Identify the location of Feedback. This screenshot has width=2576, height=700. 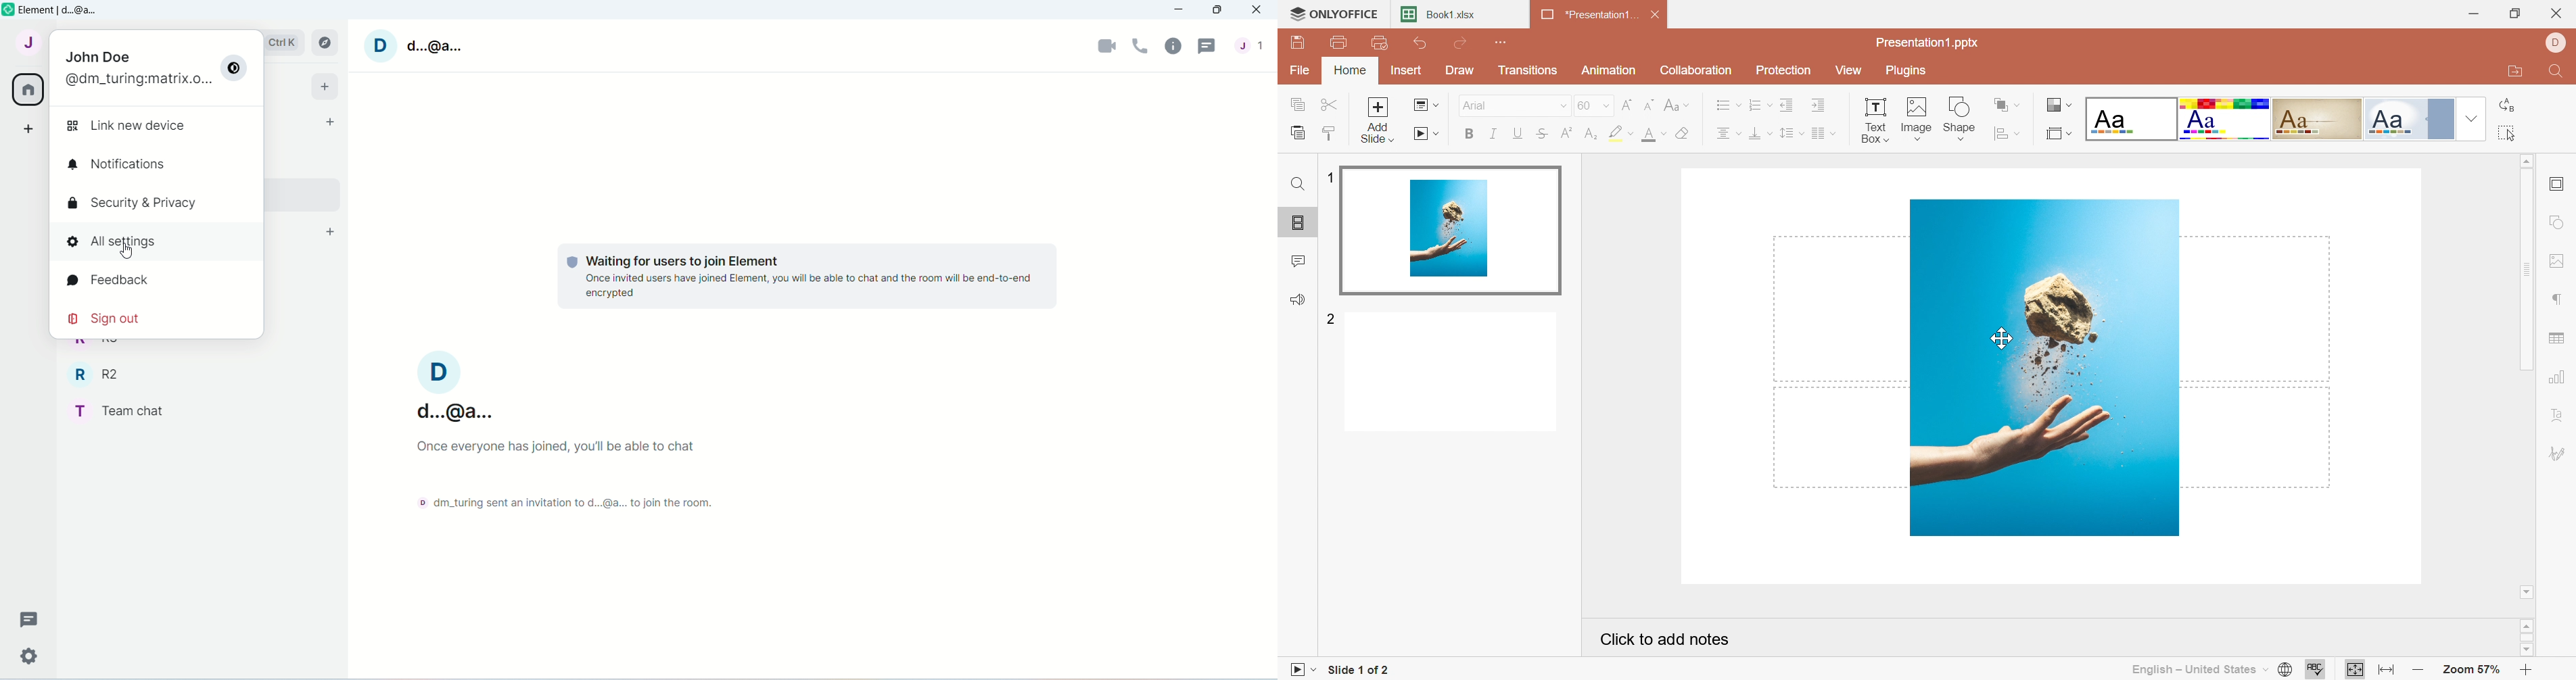
(132, 280).